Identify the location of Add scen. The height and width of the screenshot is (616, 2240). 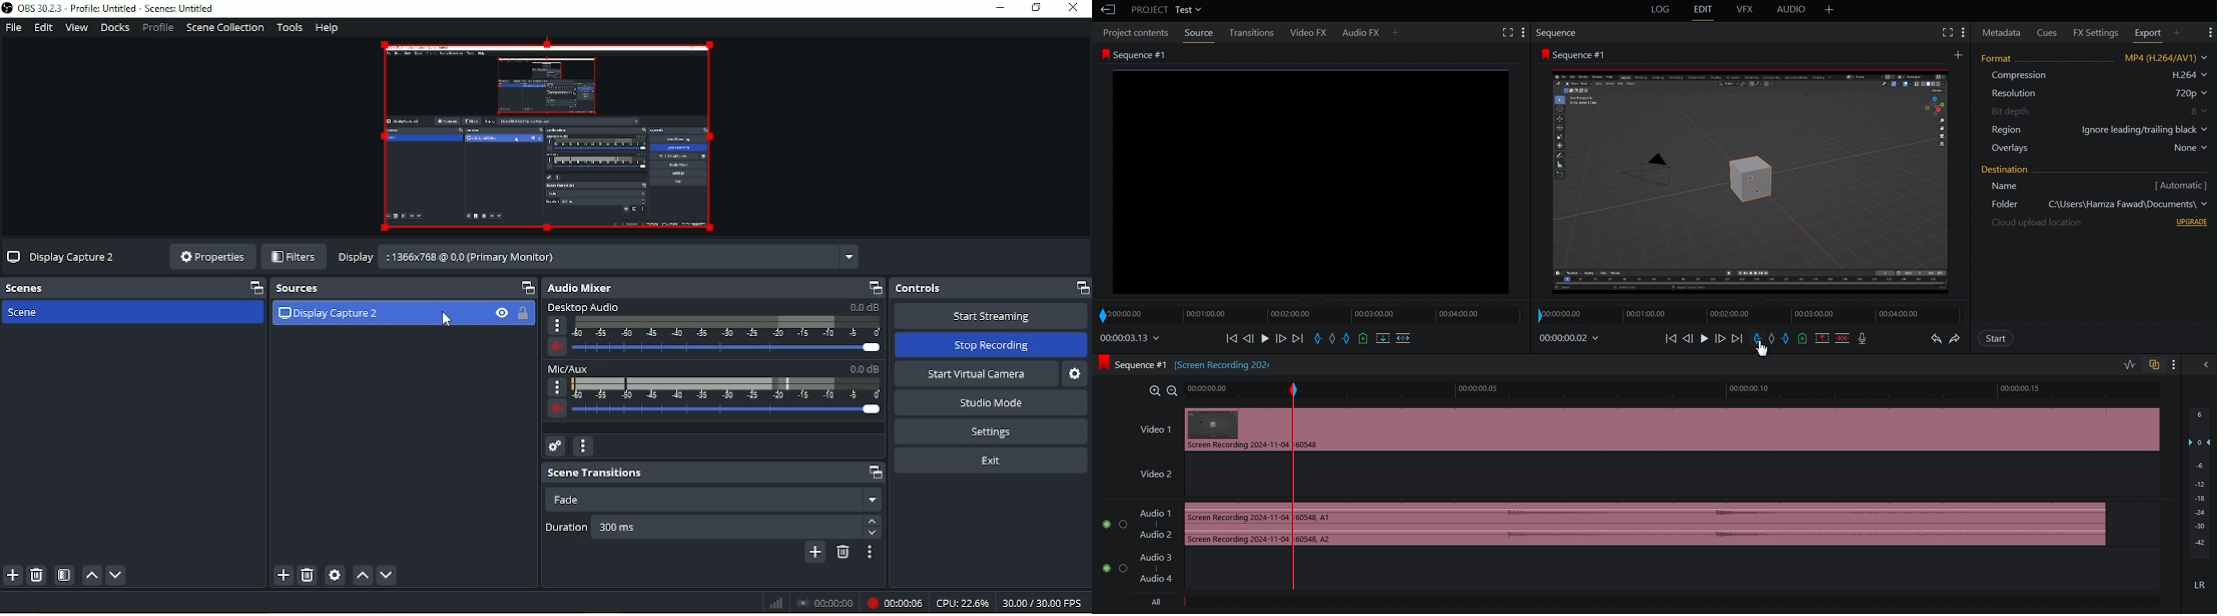
(12, 576).